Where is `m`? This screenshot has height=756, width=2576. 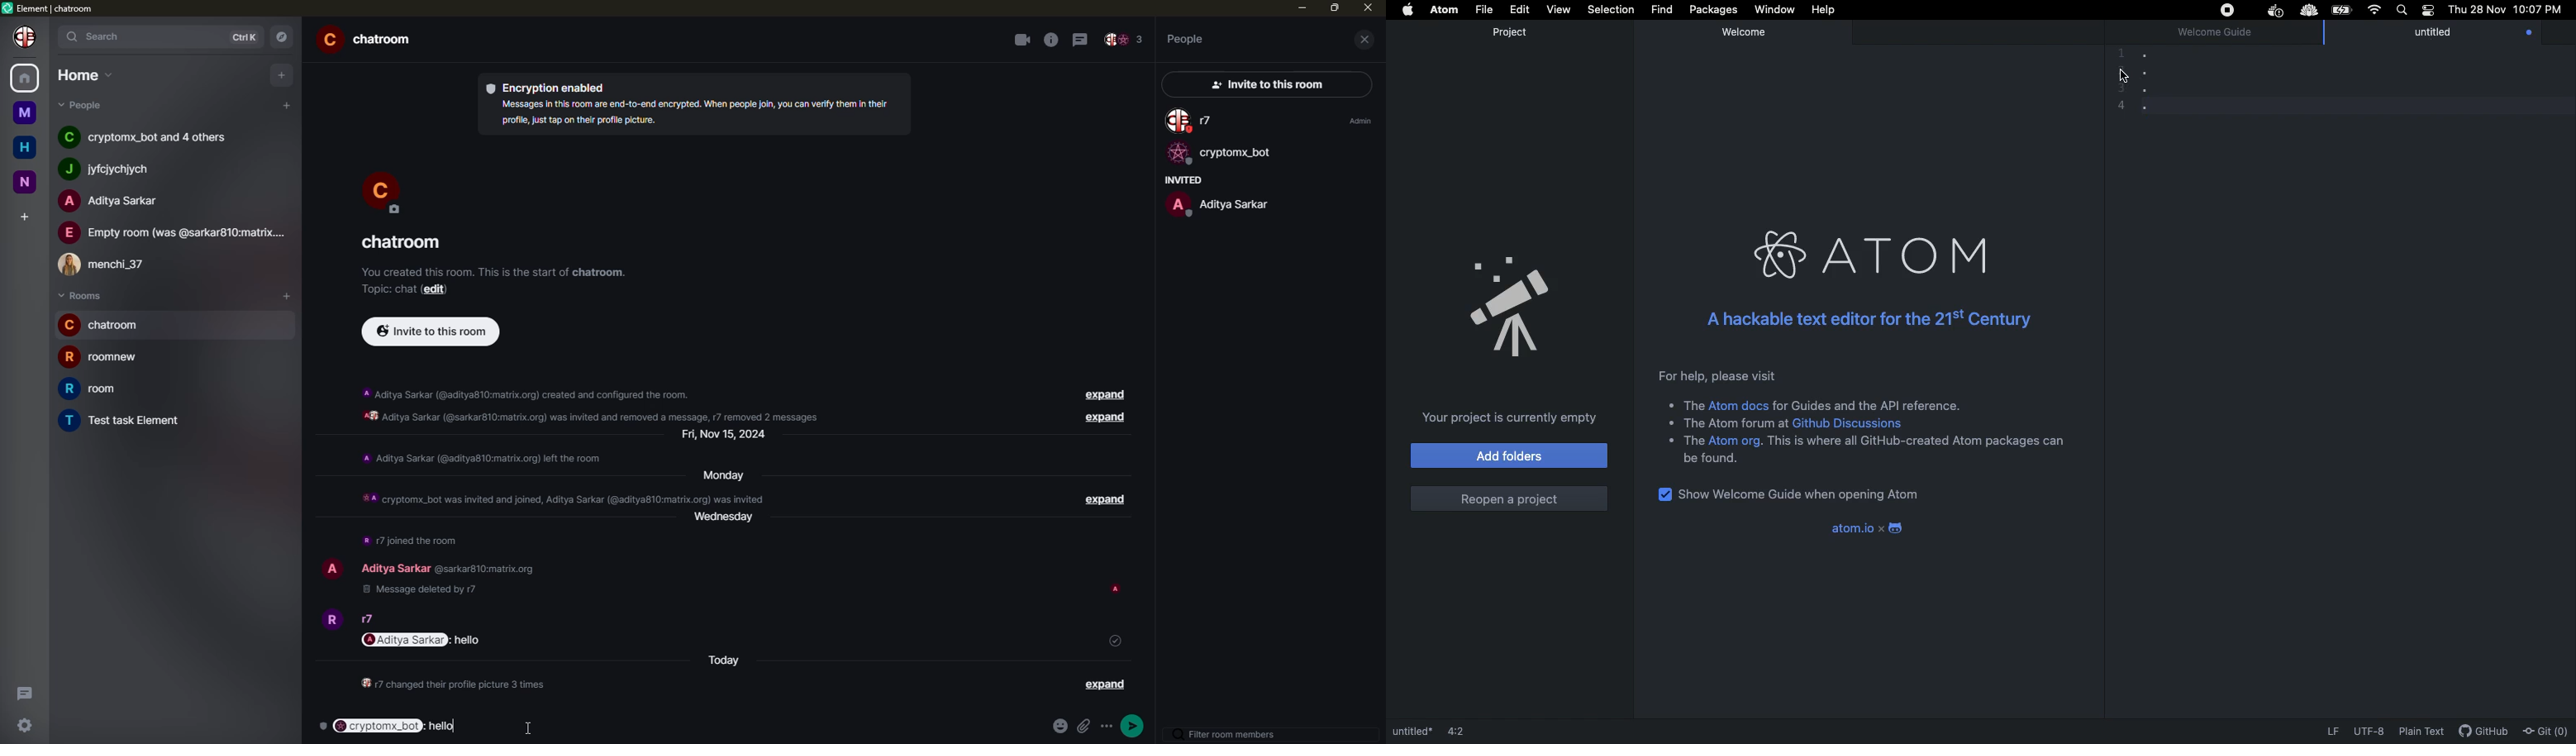 m is located at coordinates (24, 113).